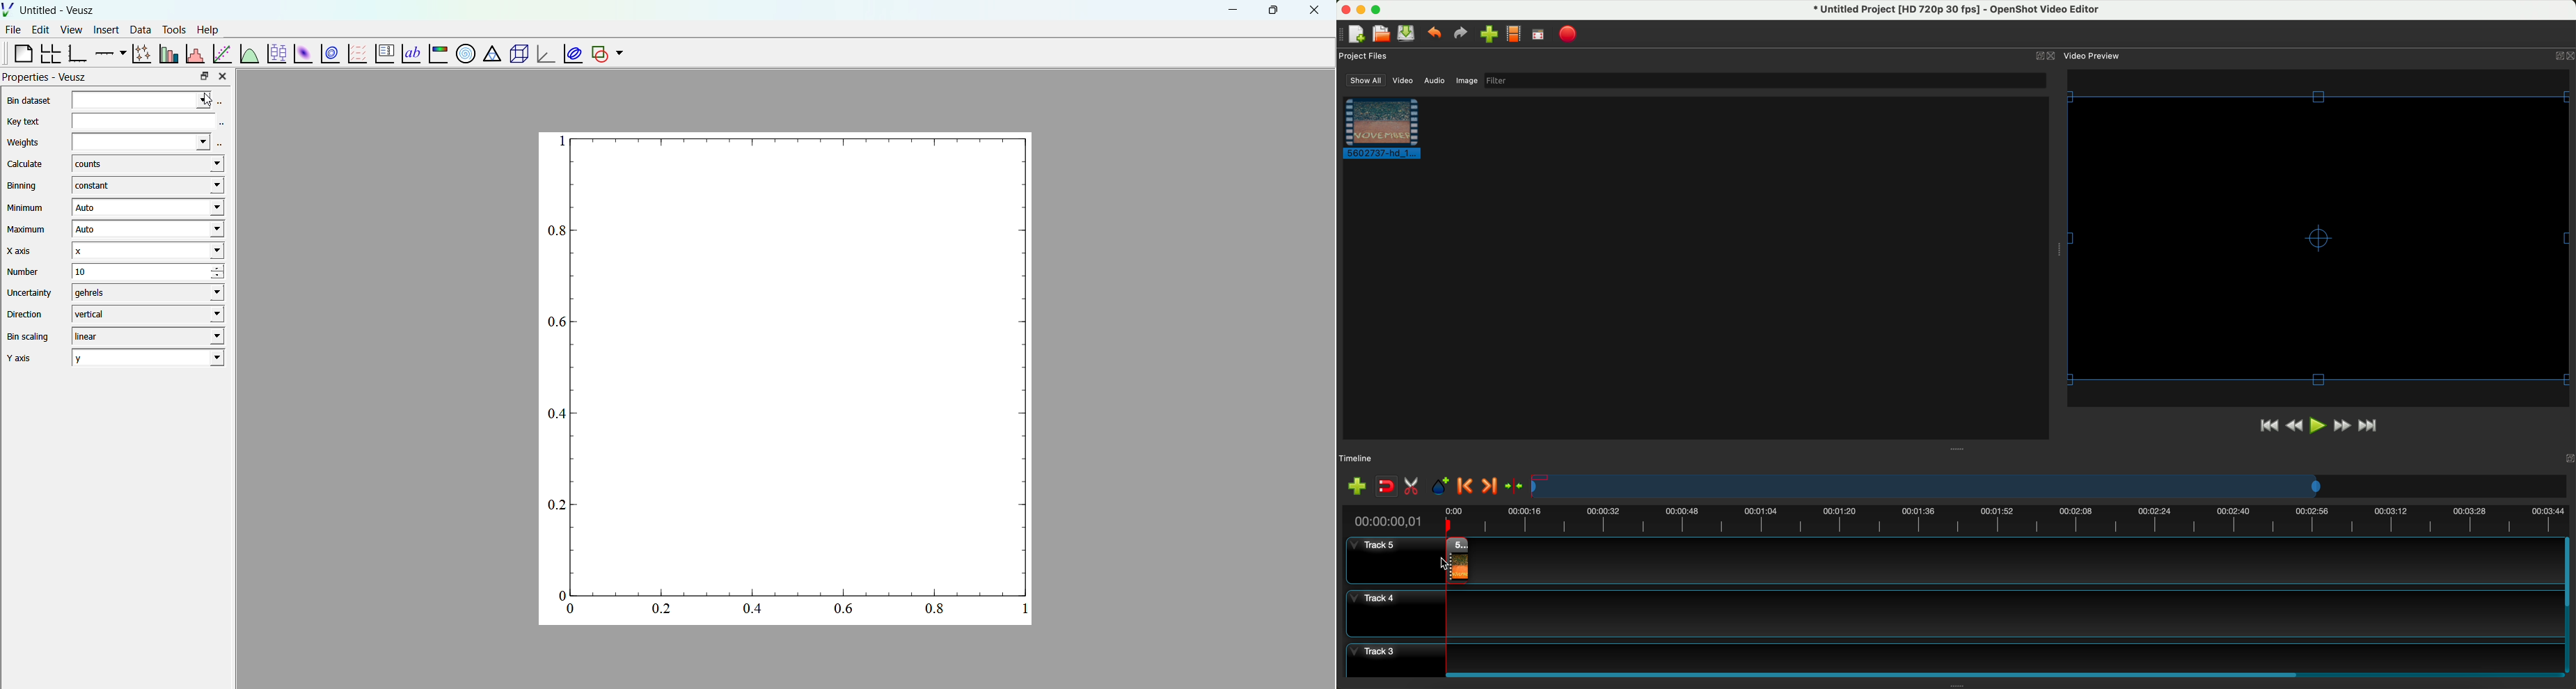  Describe the element at coordinates (1231, 9) in the screenshot. I see `minimize` at that location.